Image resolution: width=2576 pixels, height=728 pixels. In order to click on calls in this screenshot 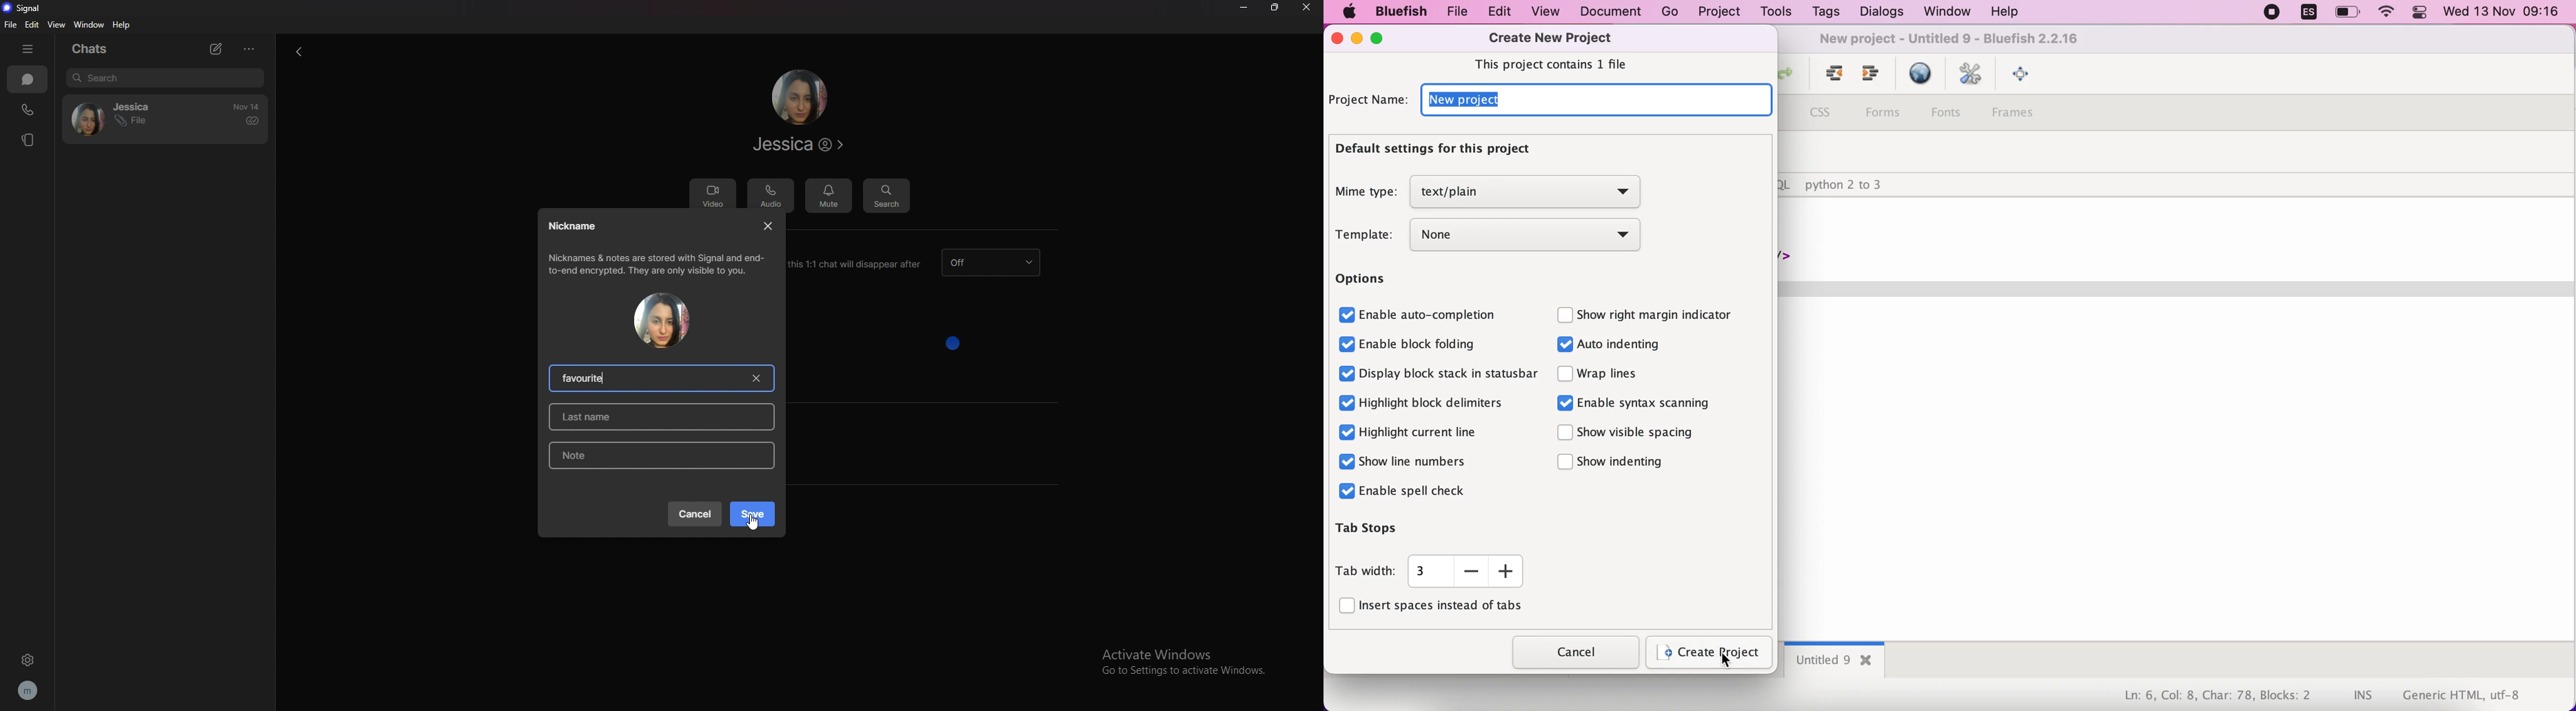, I will do `click(30, 107)`.